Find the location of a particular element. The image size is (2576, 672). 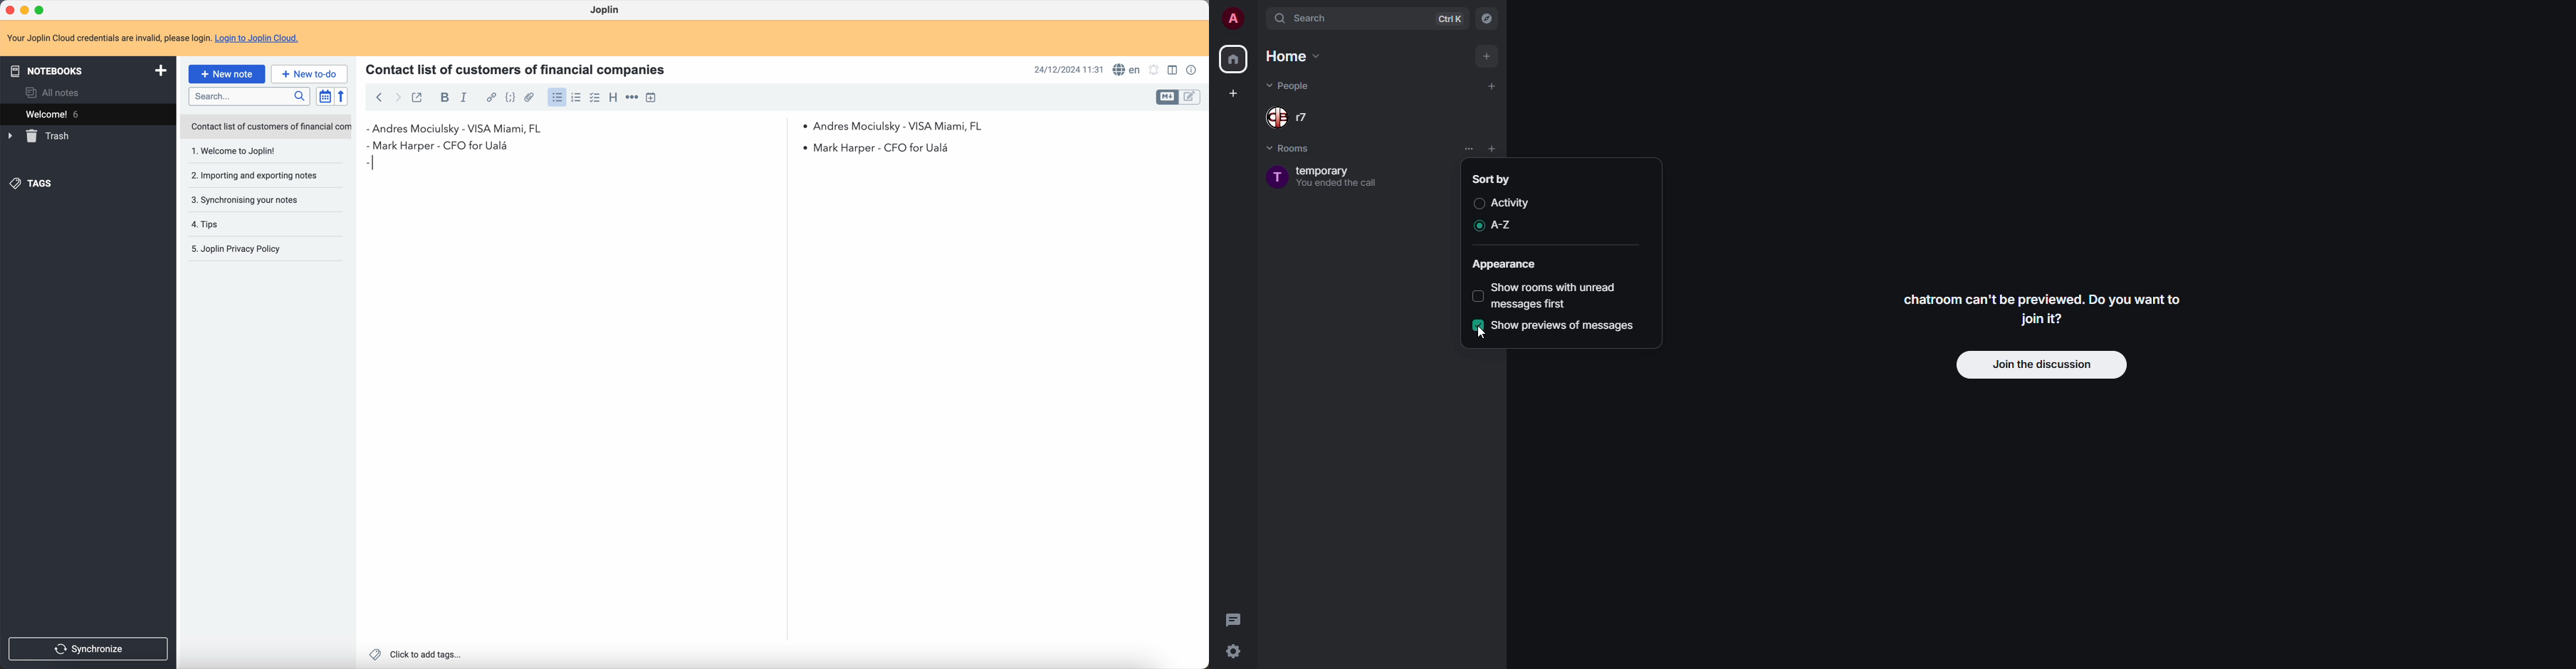

3. Synchronising your notes is located at coordinates (248, 199).